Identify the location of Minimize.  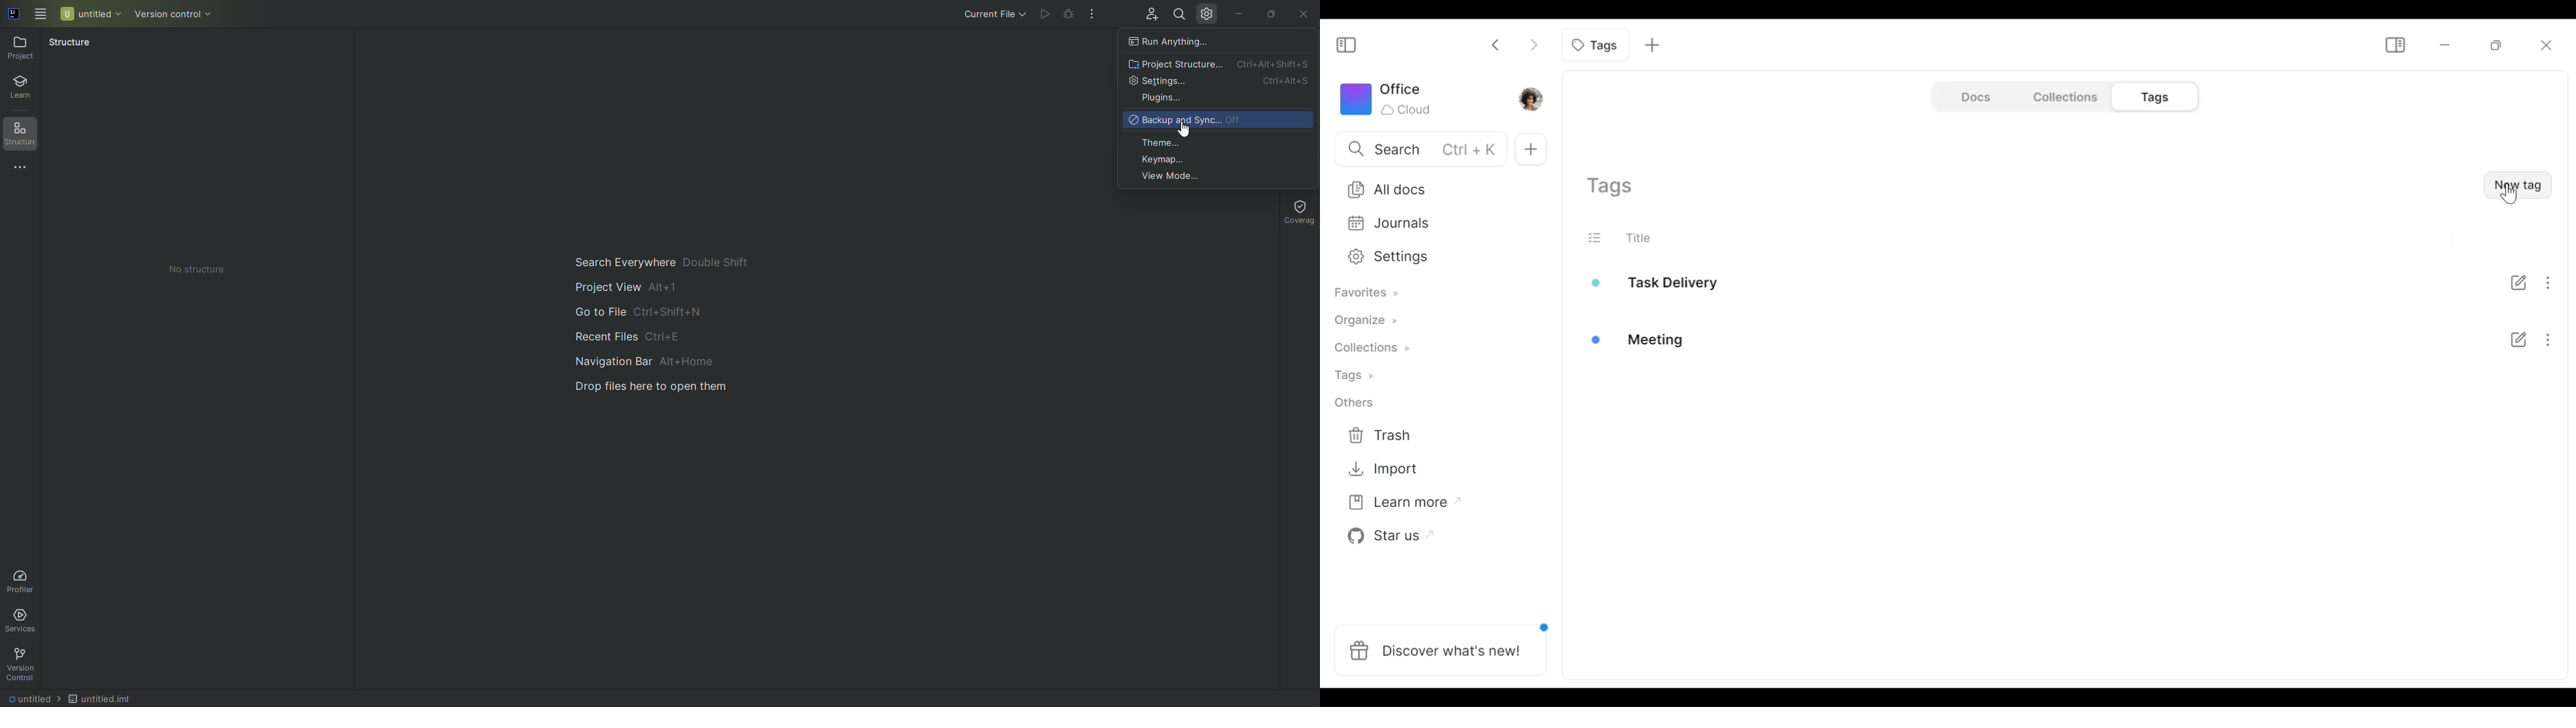
(1238, 12).